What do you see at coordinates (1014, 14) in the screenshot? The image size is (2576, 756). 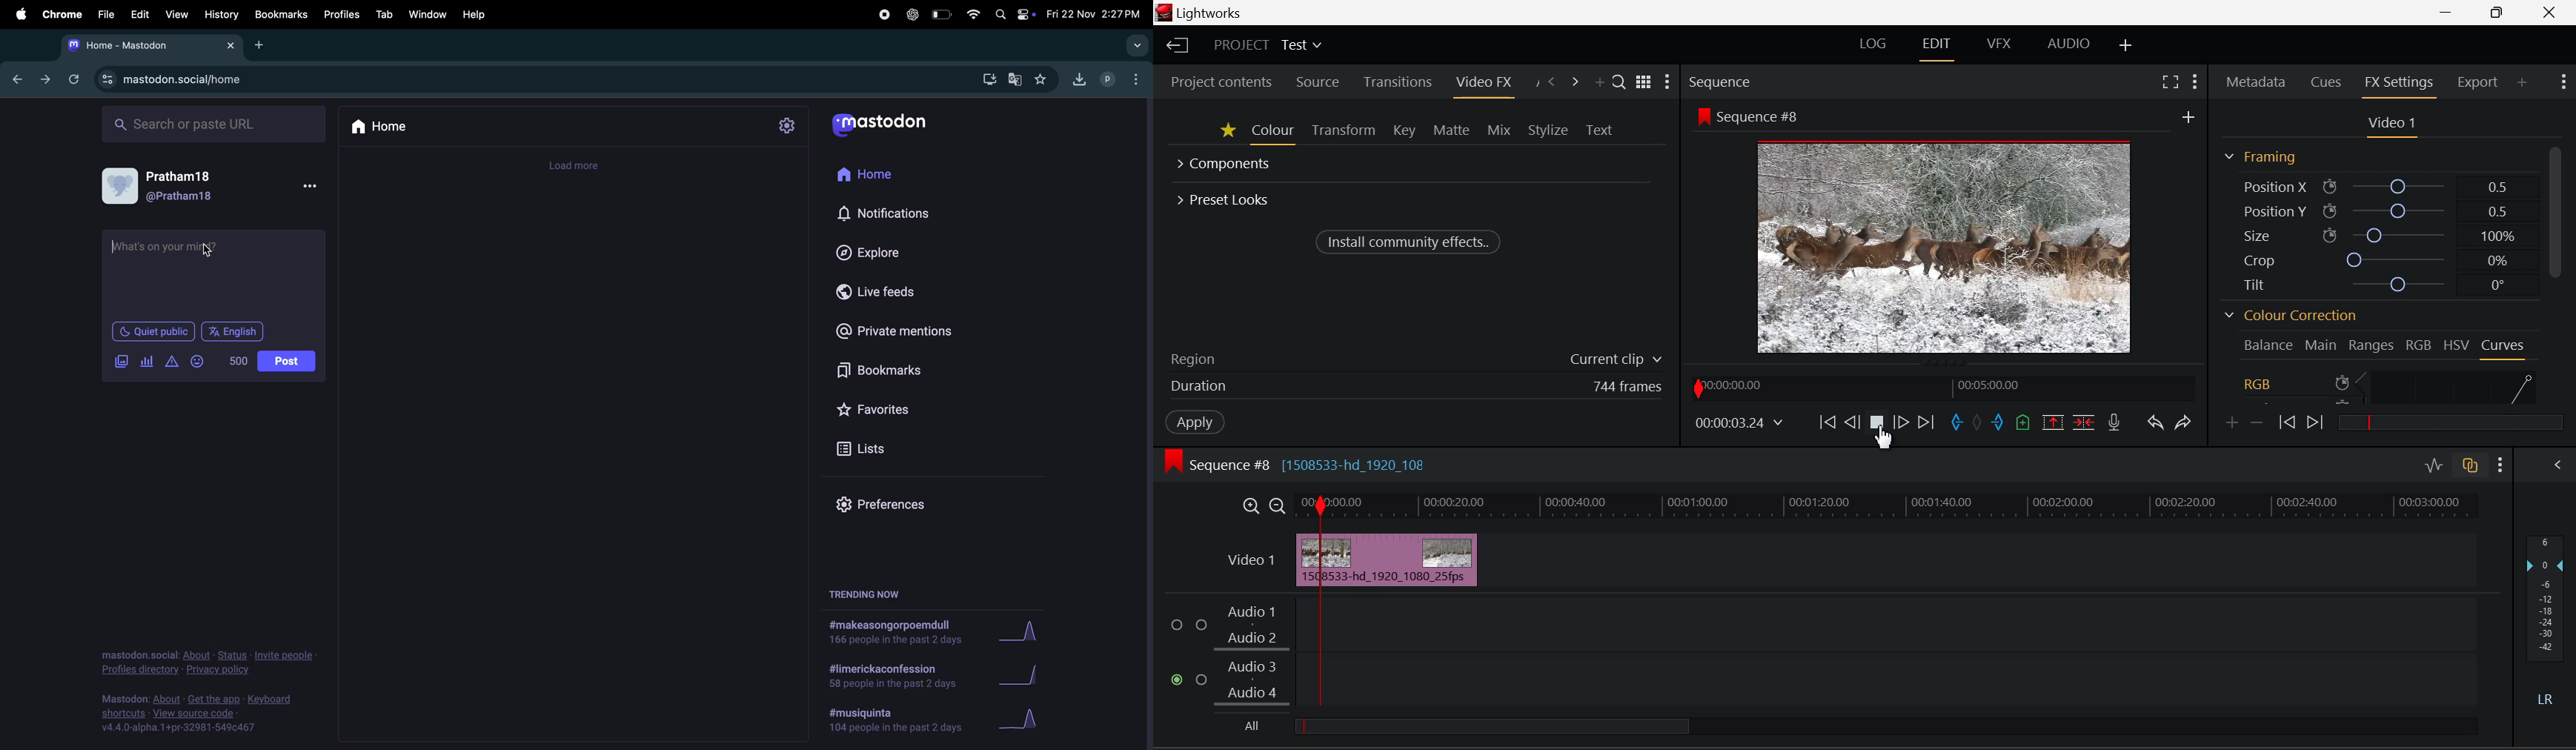 I see `apple widgets` at bounding box center [1014, 14].